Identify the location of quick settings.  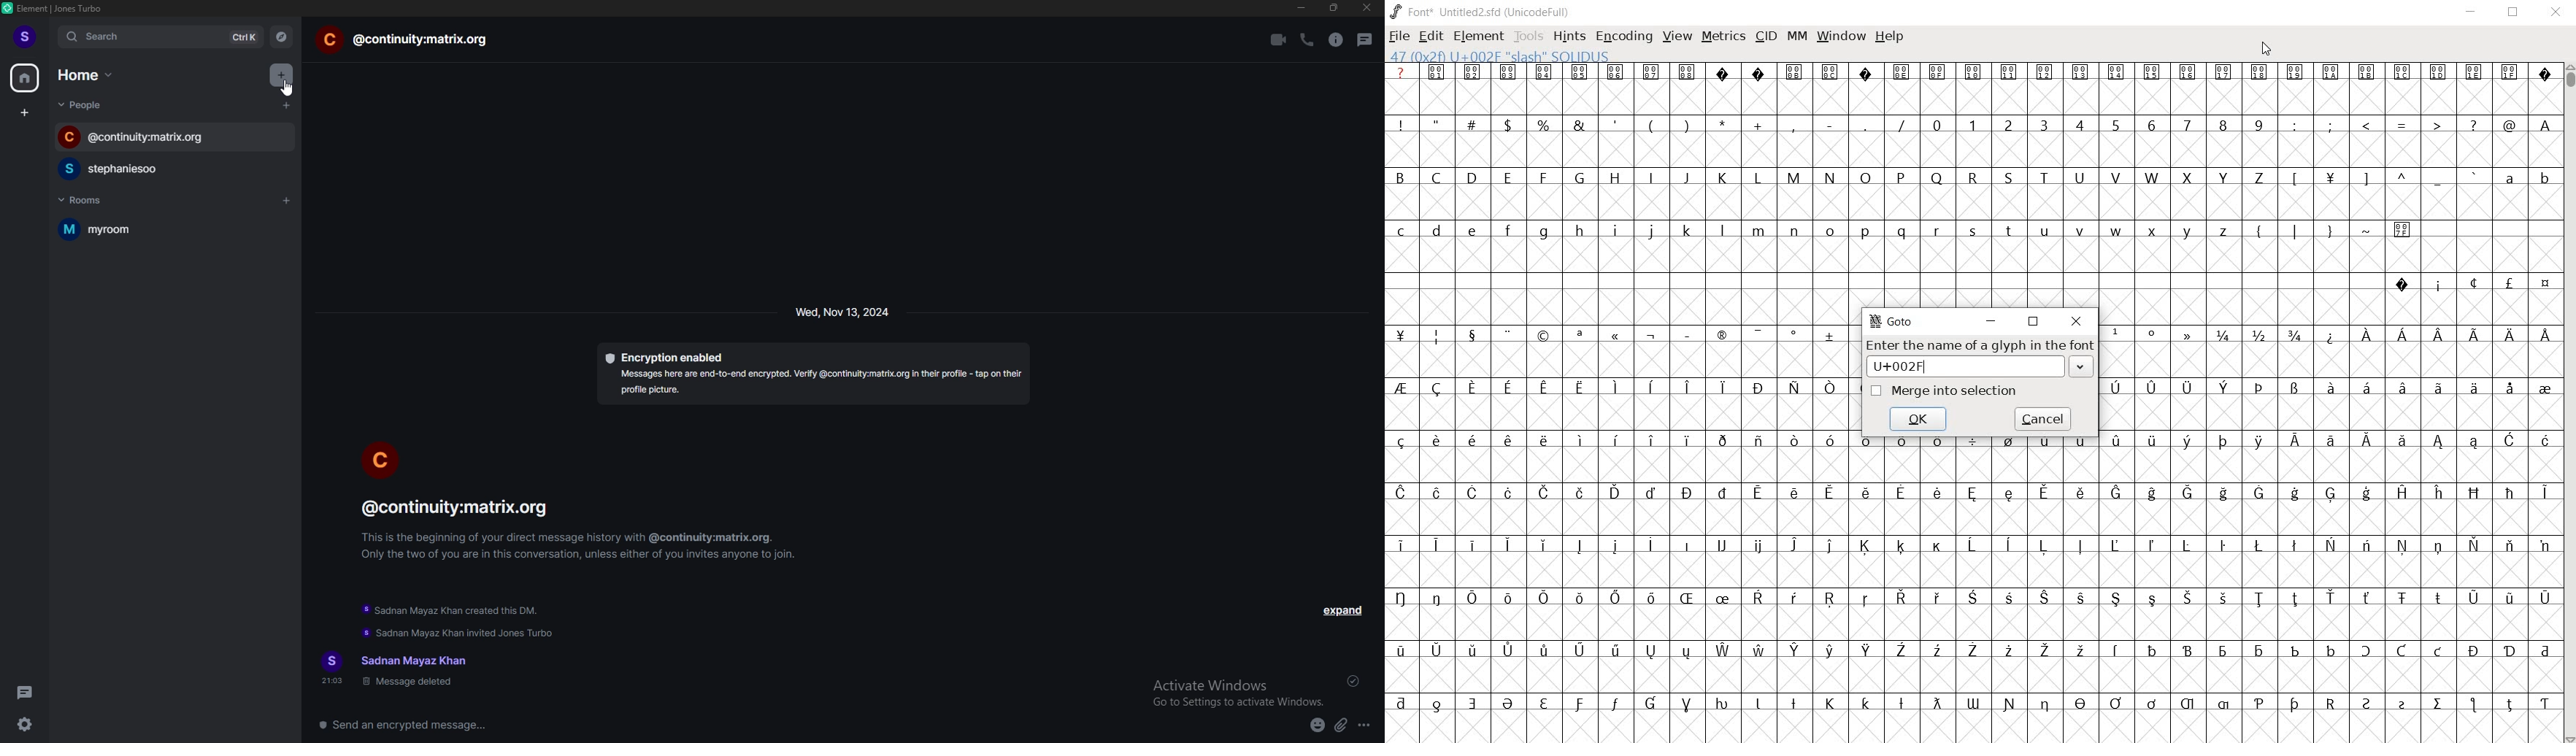
(26, 724).